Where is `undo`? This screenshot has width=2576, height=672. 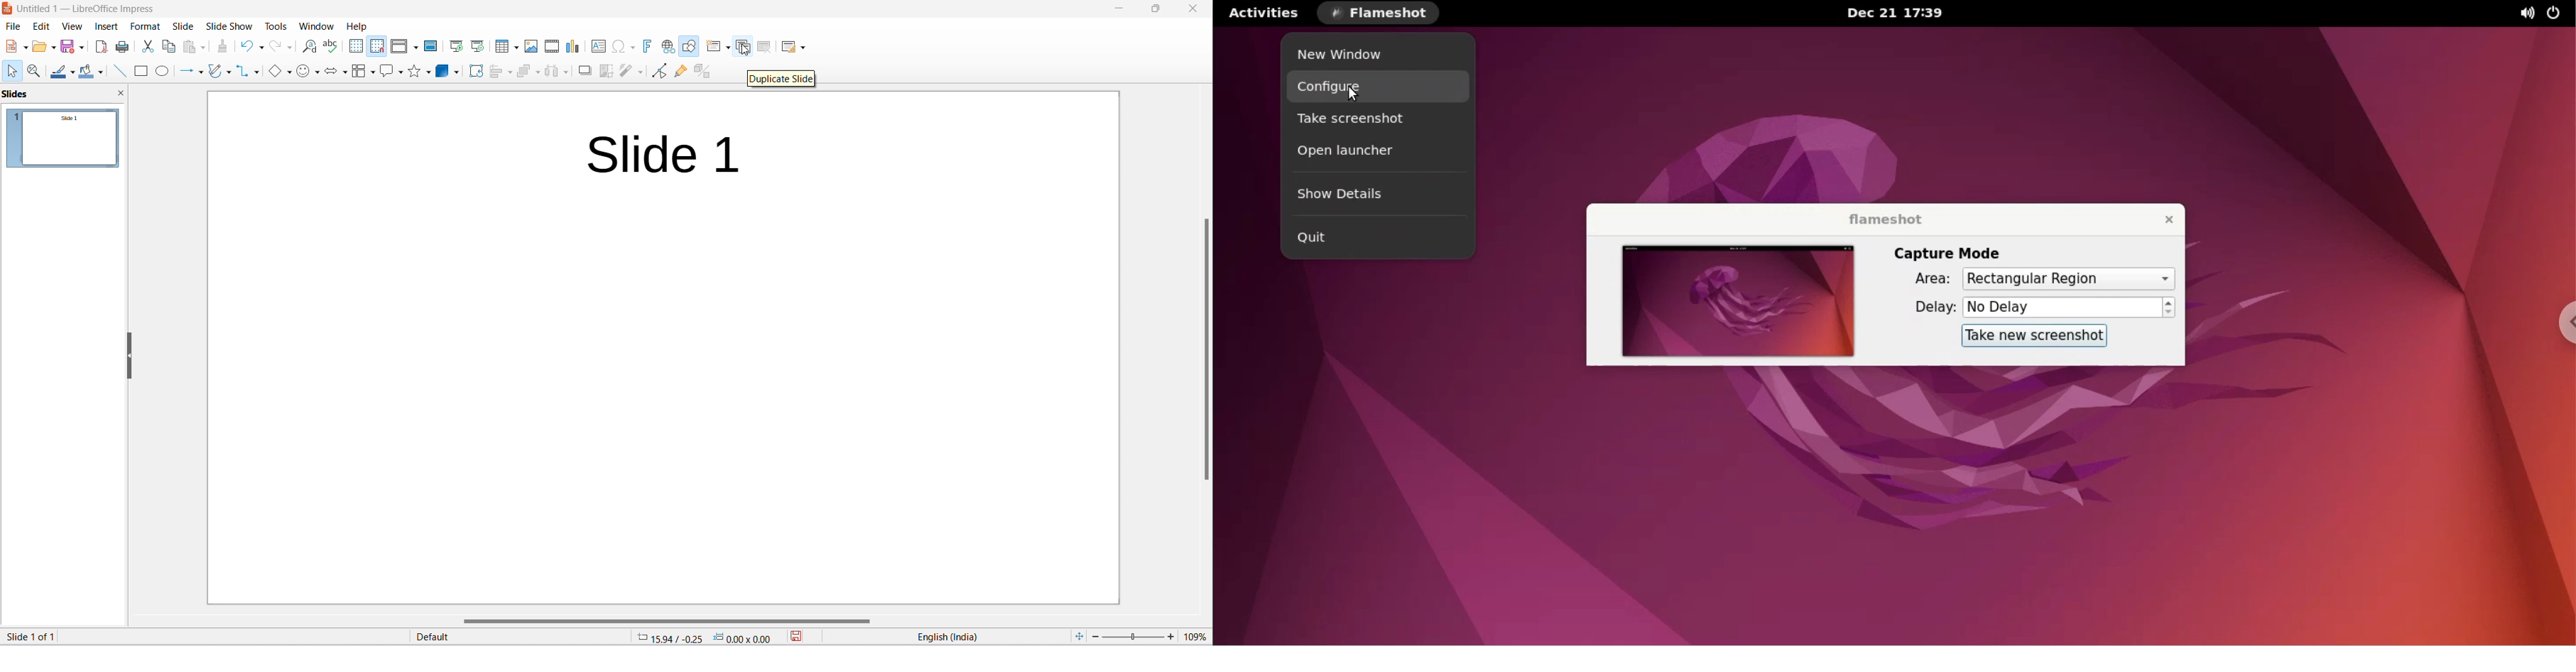 undo is located at coordinates (251, 47).